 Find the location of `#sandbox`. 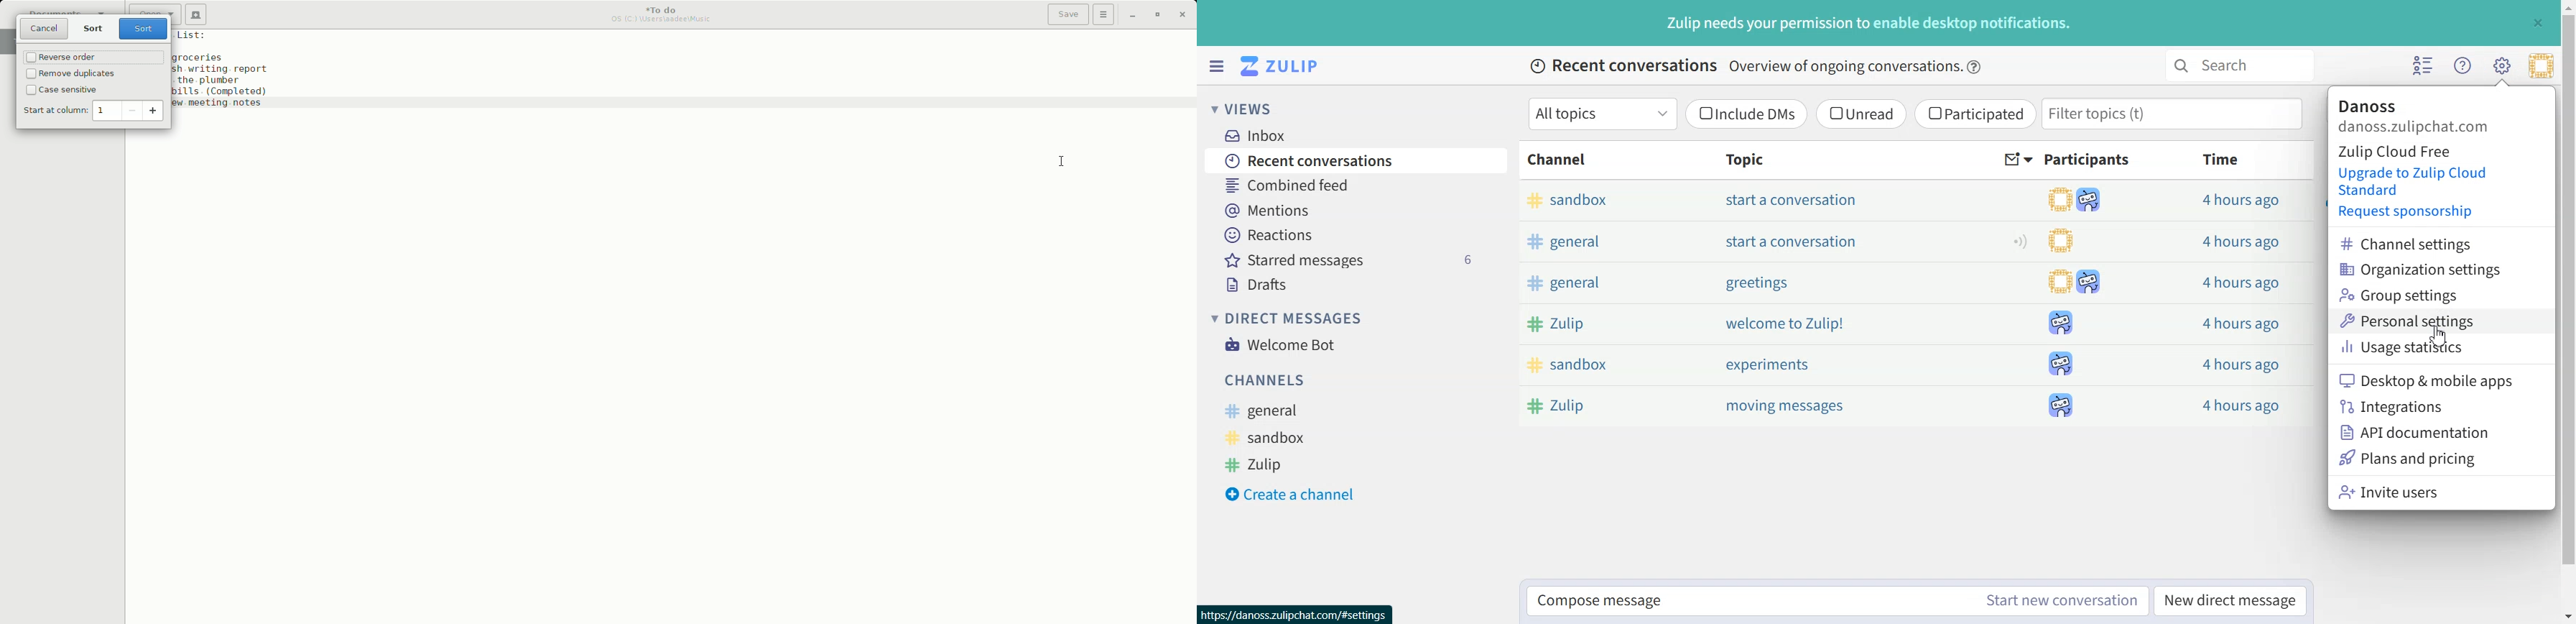

#sandbox is located at coordinates (1602, 203).